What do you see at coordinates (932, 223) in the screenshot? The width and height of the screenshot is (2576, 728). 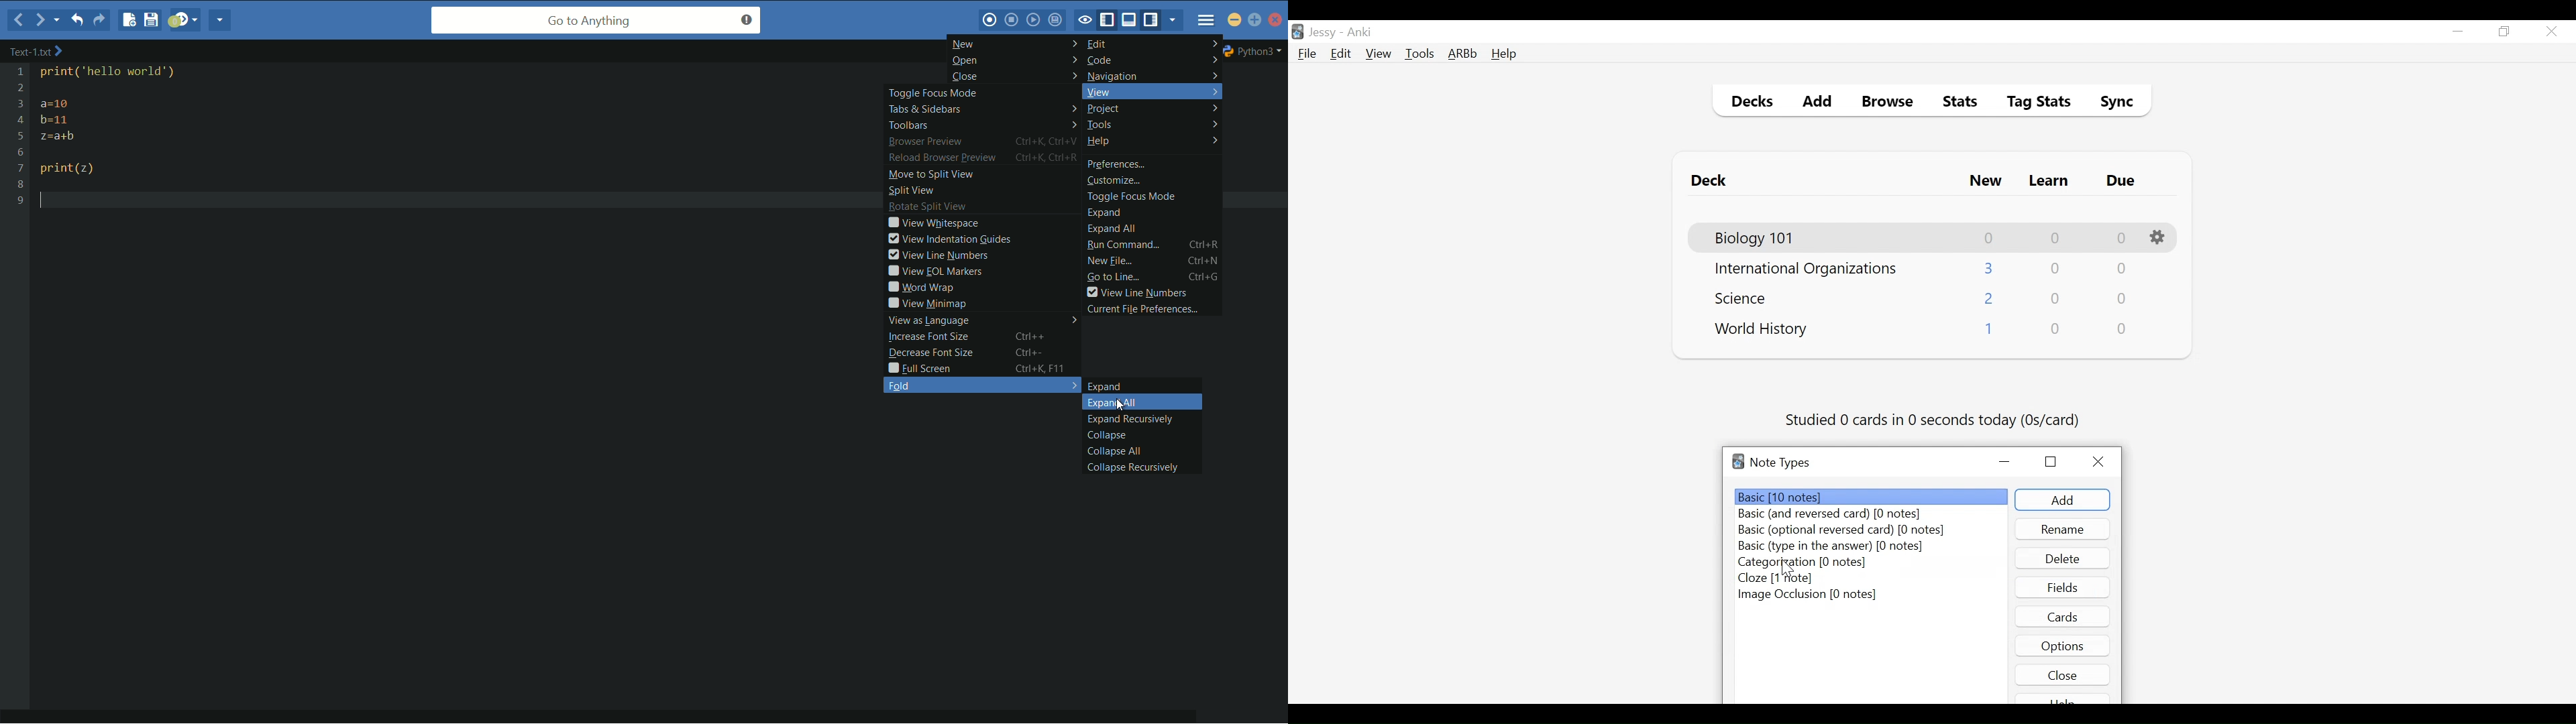 I see `view whitespace` at bounding box center [932, 223].